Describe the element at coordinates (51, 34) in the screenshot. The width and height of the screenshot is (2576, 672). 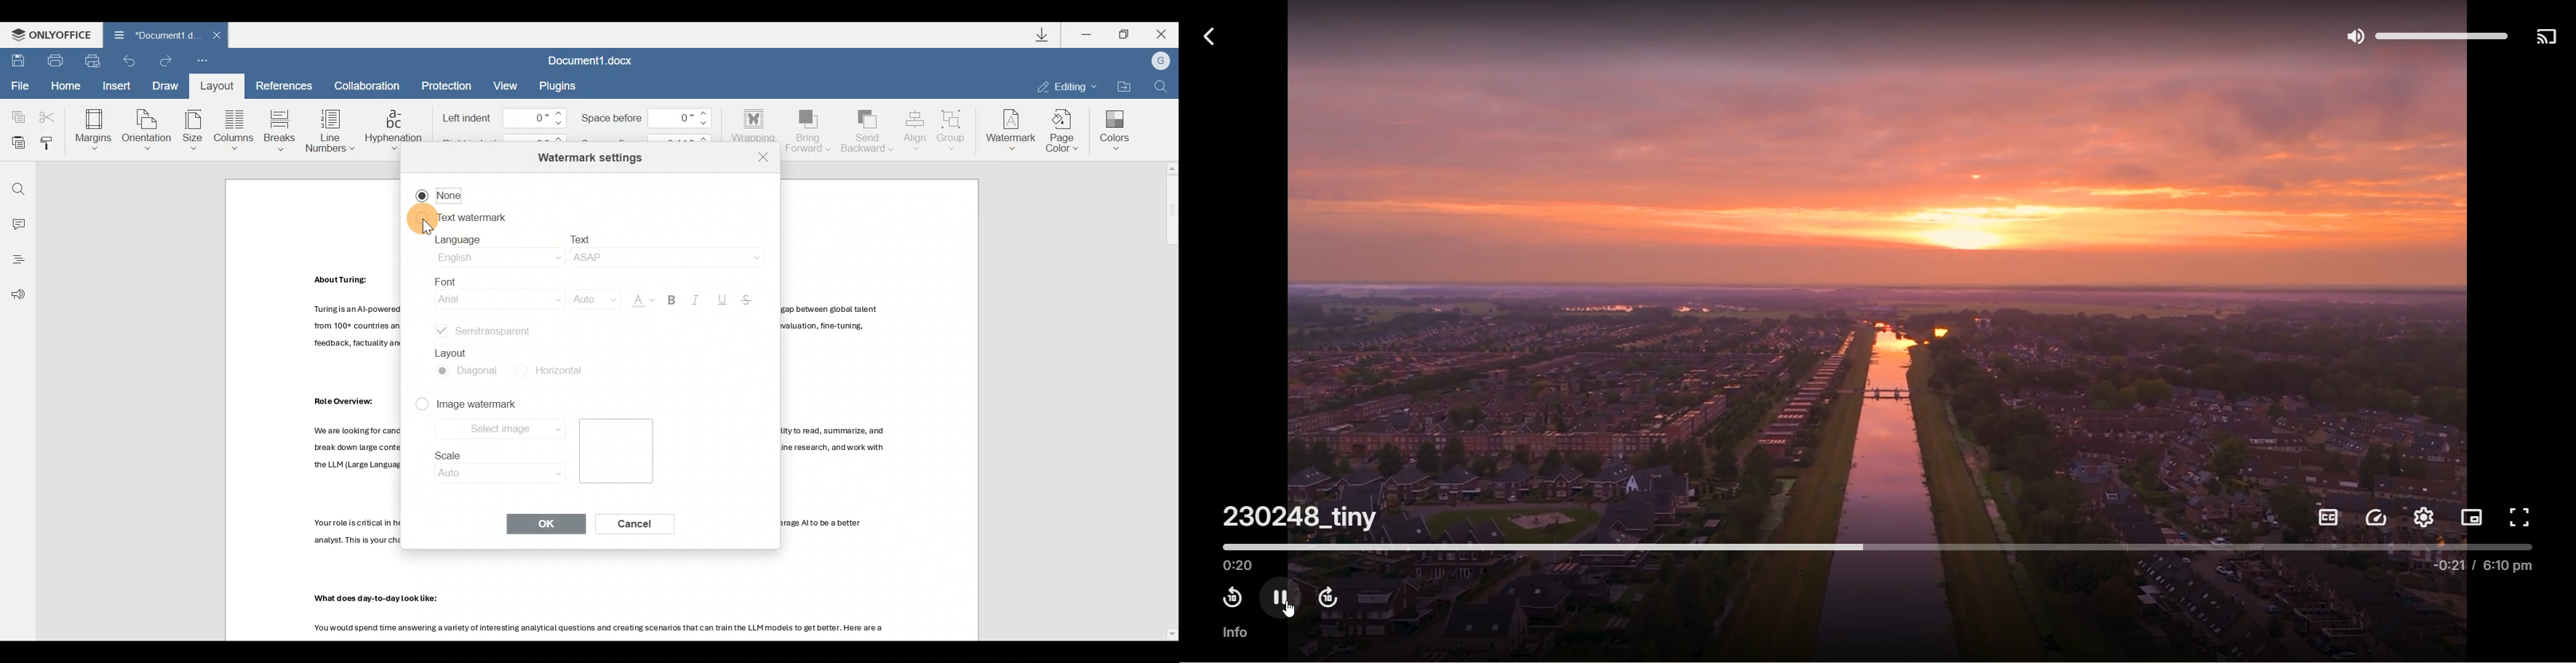
I see `ONLYOFFICE` at that location.